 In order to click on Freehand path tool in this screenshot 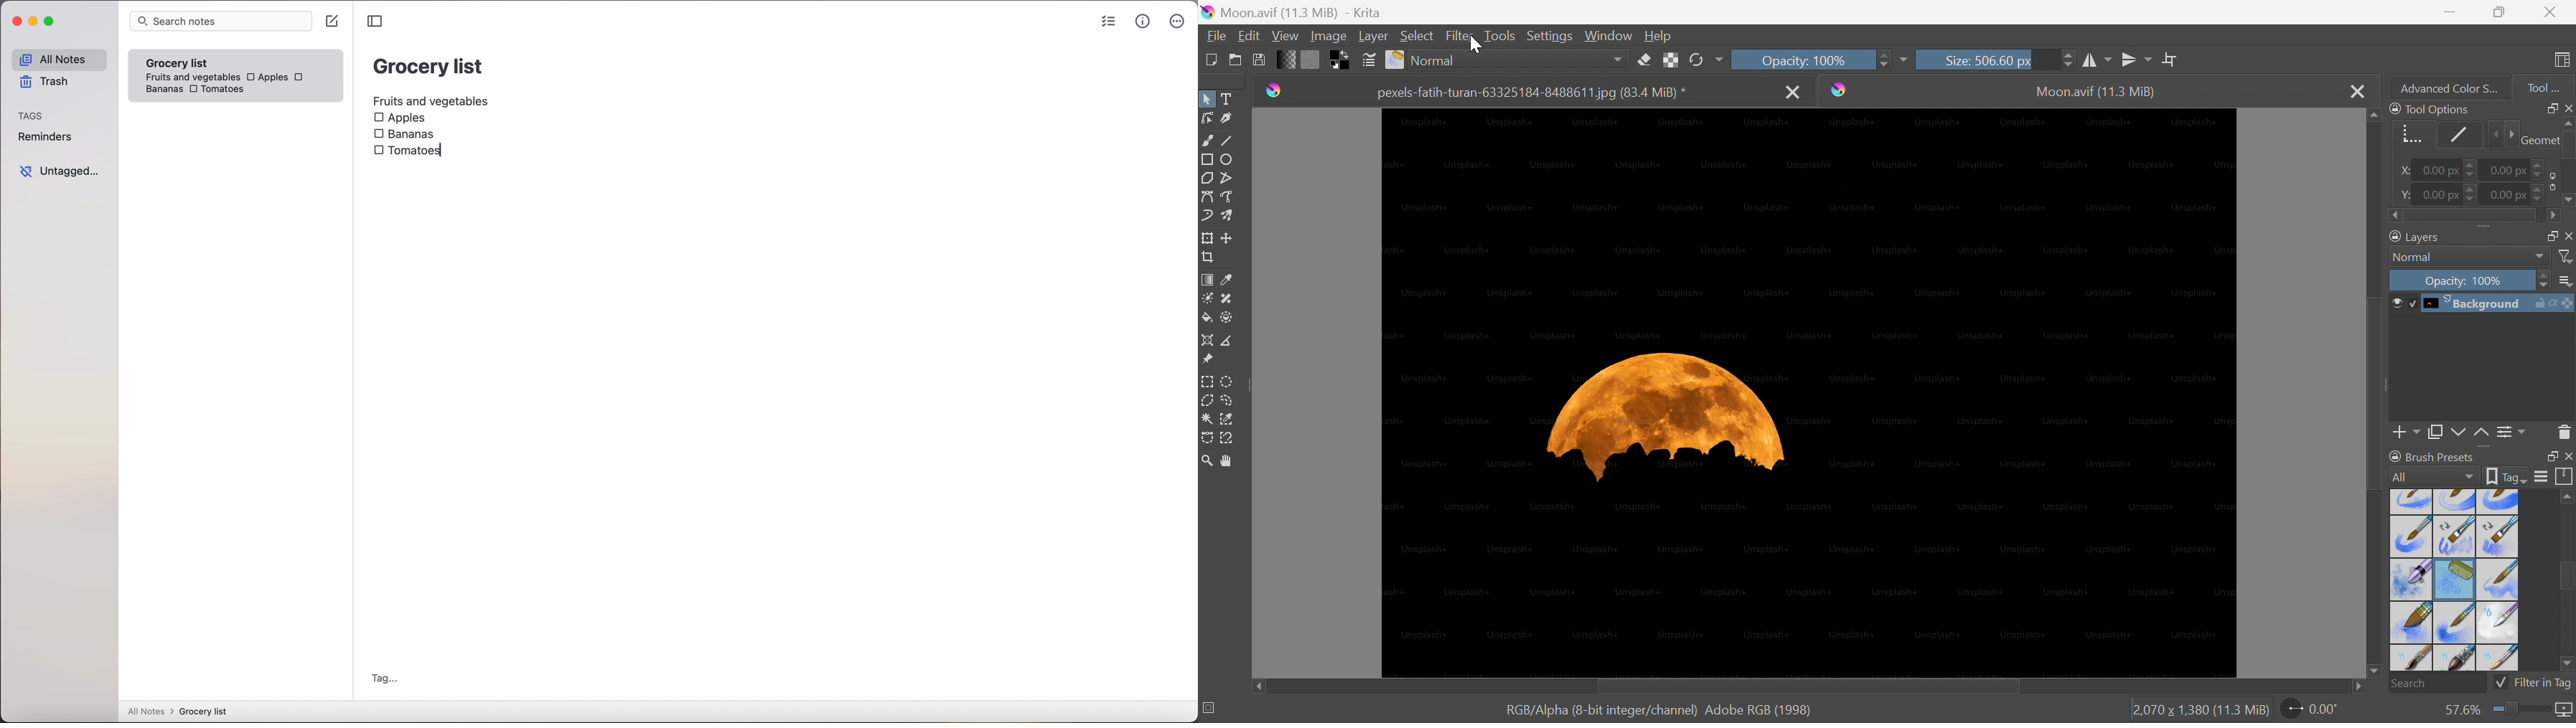, I will do `click(1227, 197)`.